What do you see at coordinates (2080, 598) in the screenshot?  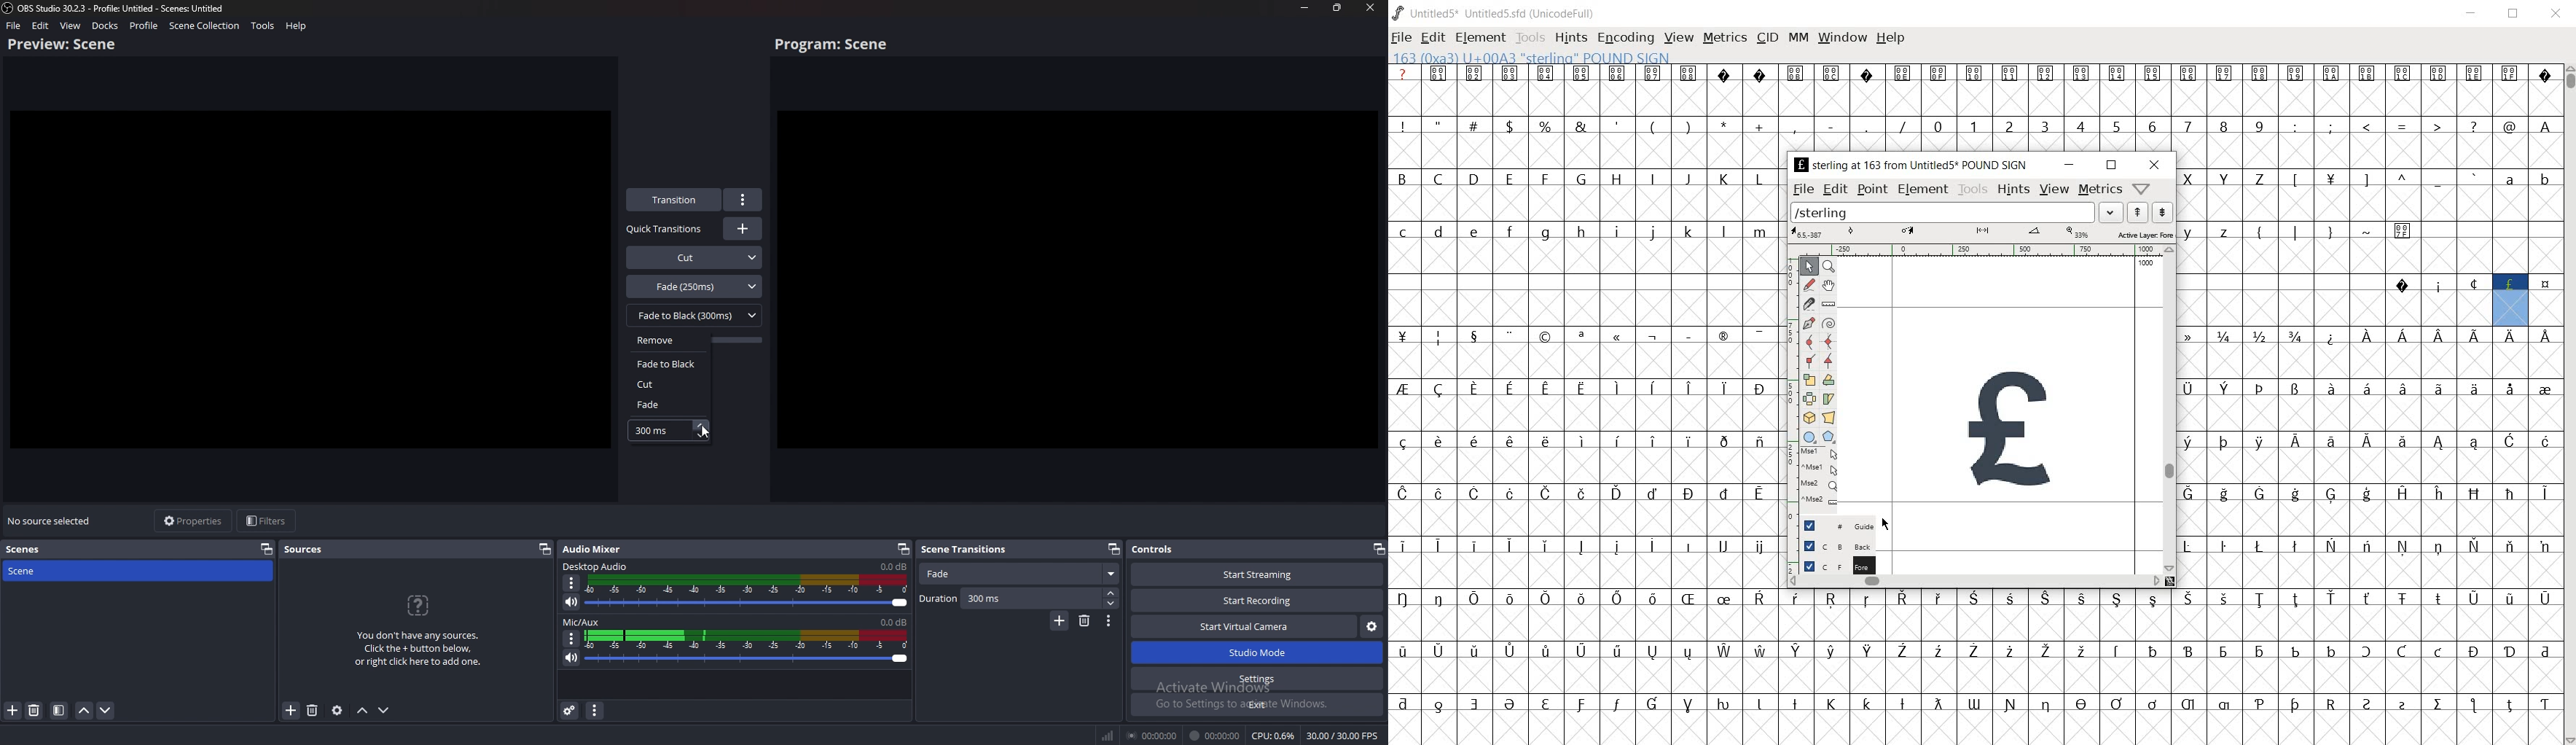 I see `Symbol` at bounding box center [2080, 598].